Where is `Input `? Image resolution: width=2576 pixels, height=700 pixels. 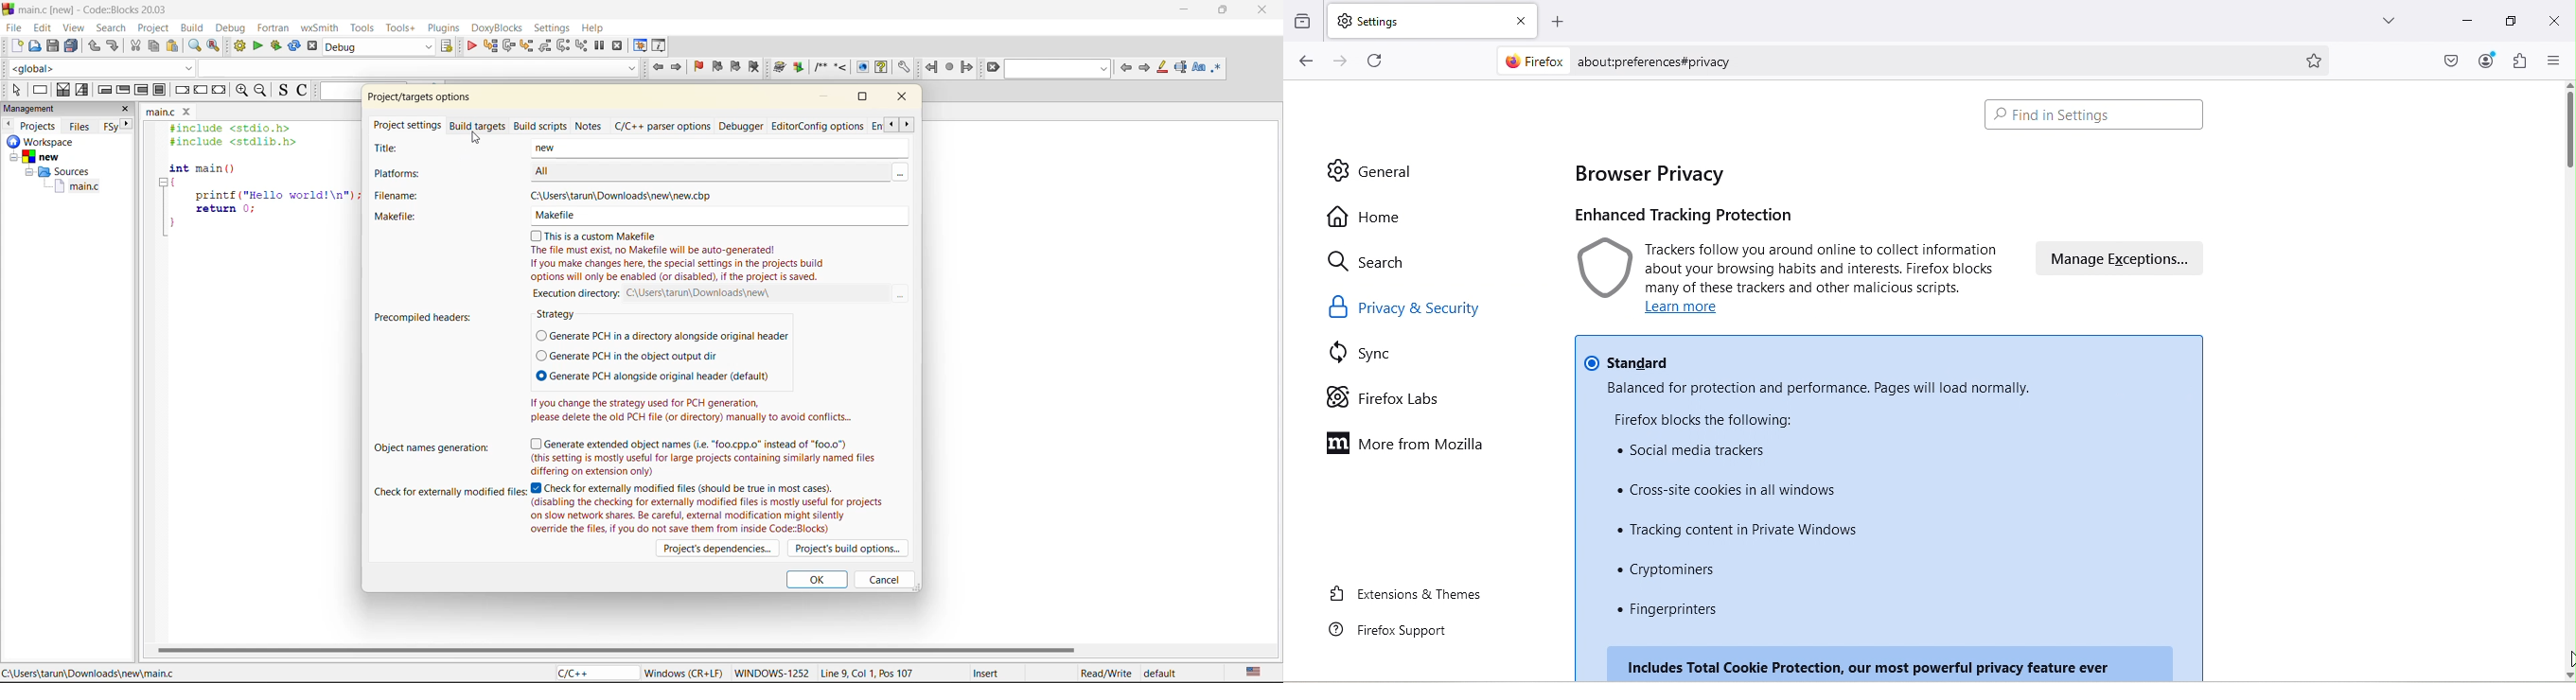 Input  is located at coordinates (2461, 24).